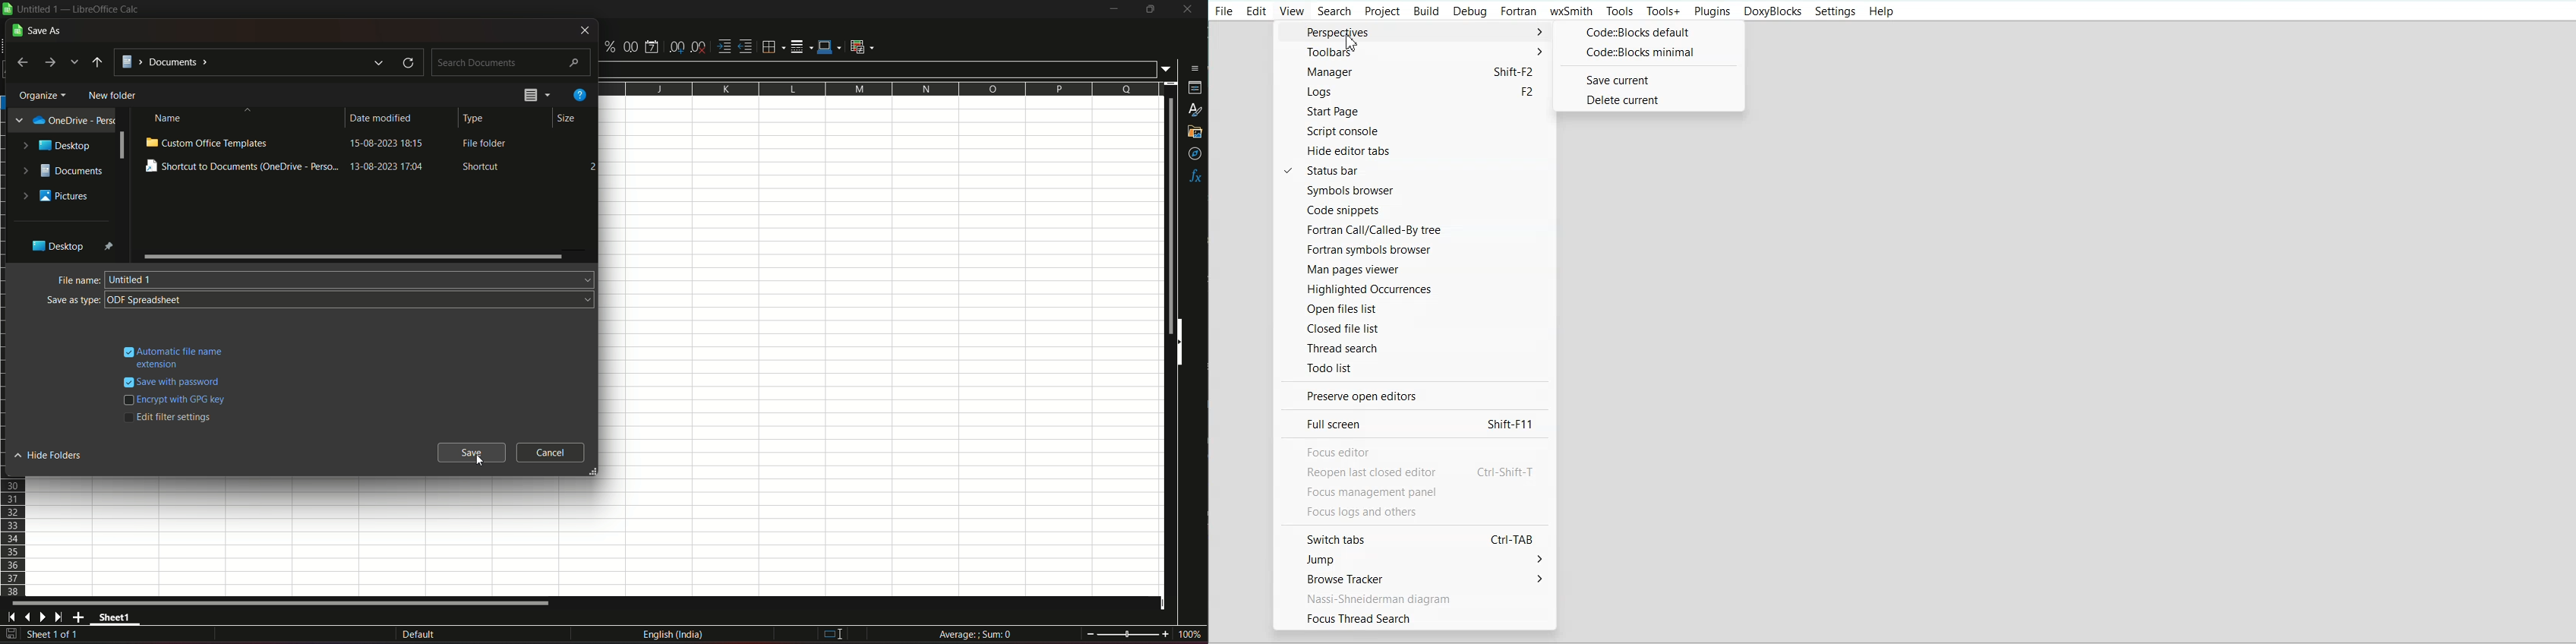  What do you see at coordinates (1150, 9) in the screenshot?
I see `maximize` at bounding box center [1150, 9].